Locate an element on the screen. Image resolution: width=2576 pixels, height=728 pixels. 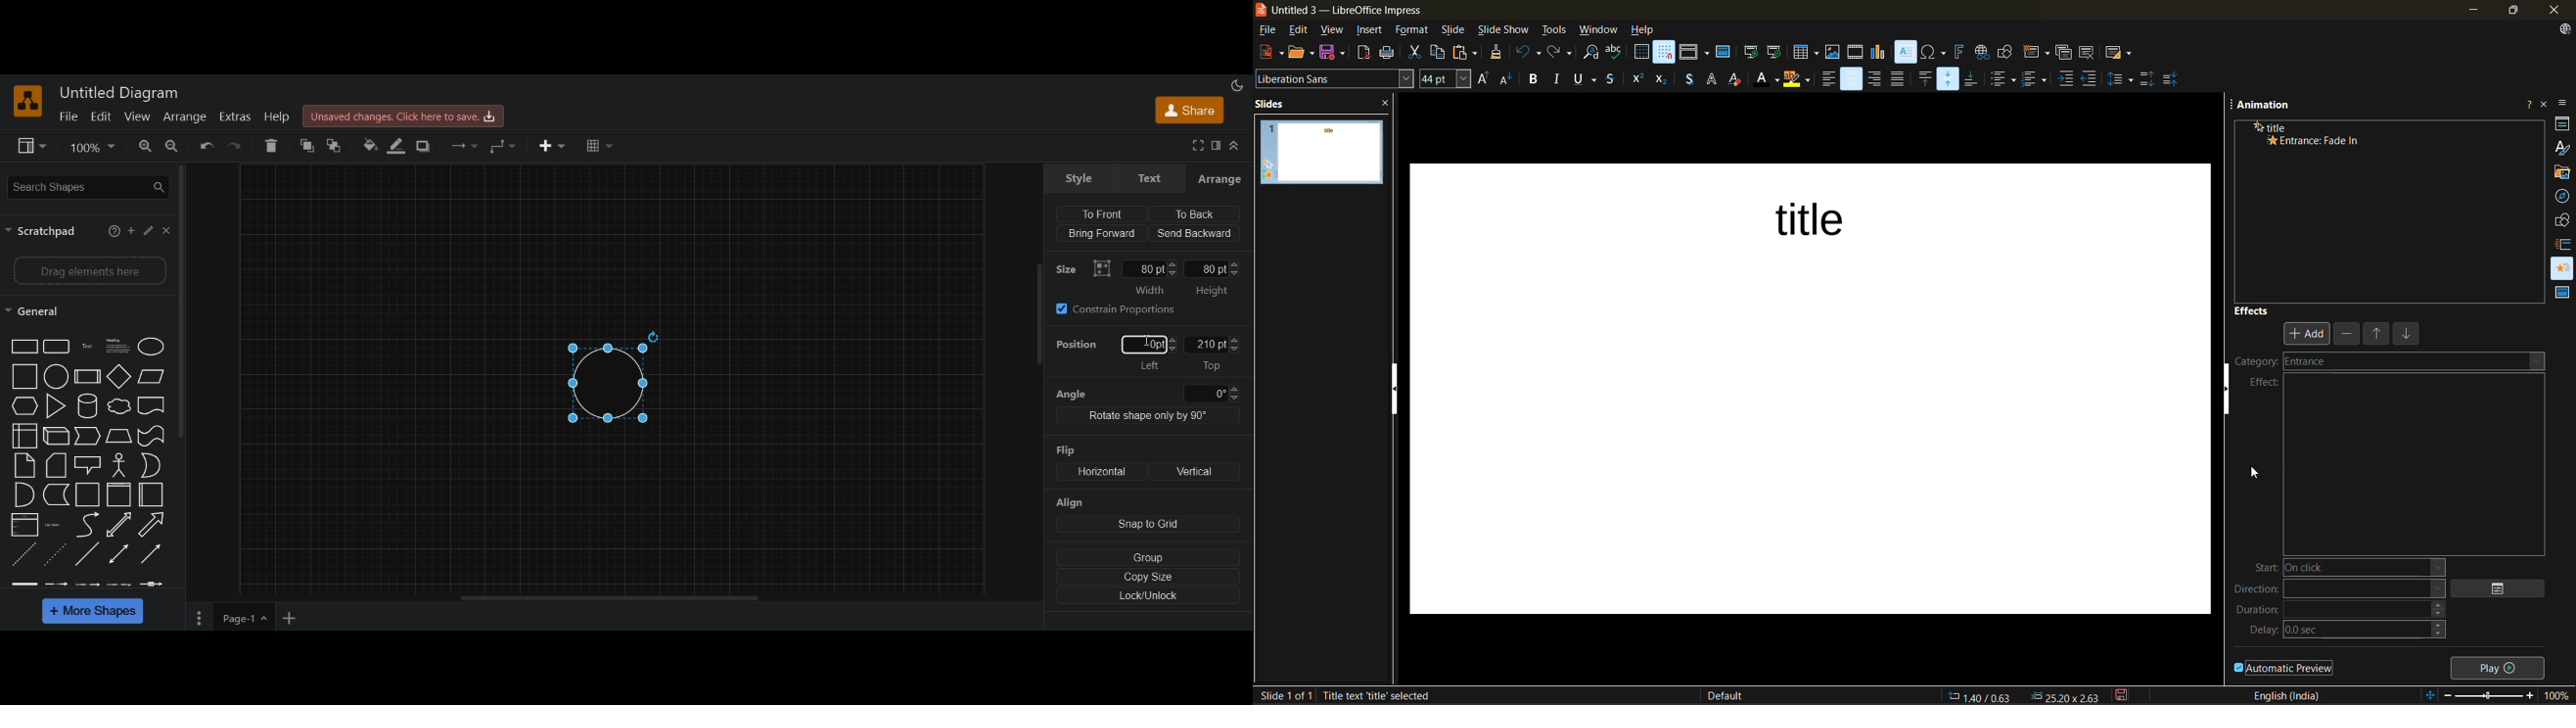
shapes is located at coordinates (2564, 220).